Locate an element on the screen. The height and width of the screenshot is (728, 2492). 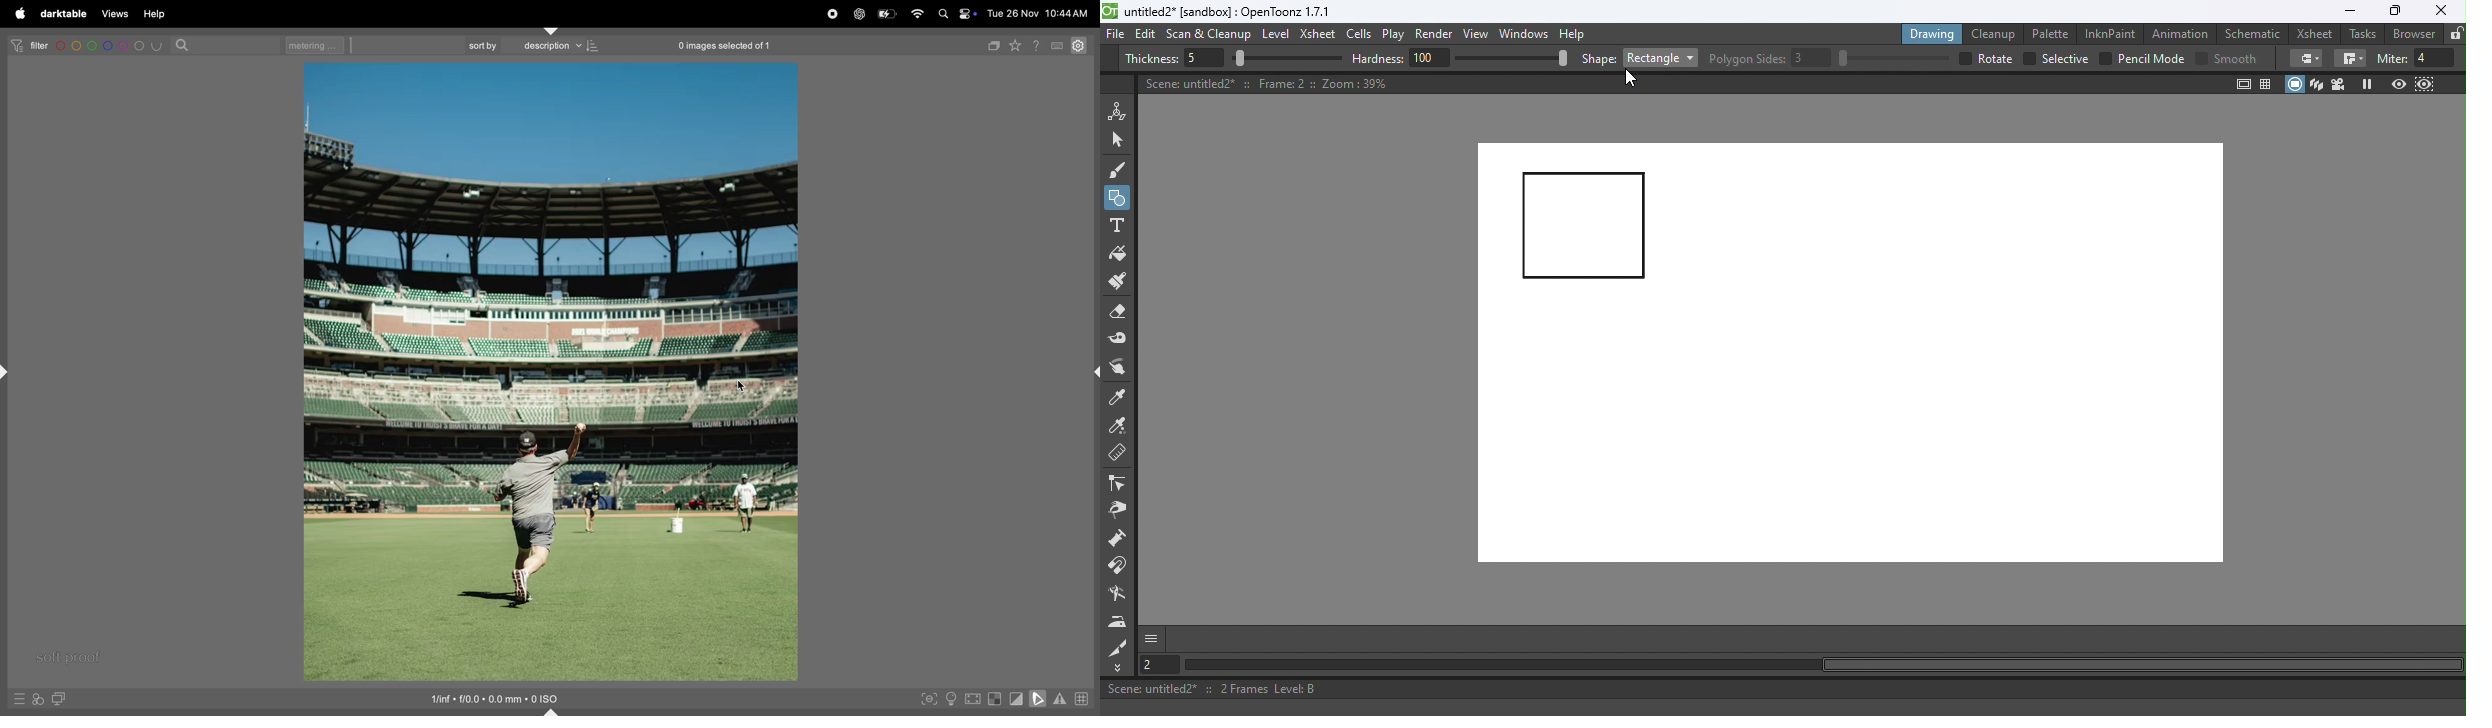
toggle iso conditions is located at coordinates (953, 698).